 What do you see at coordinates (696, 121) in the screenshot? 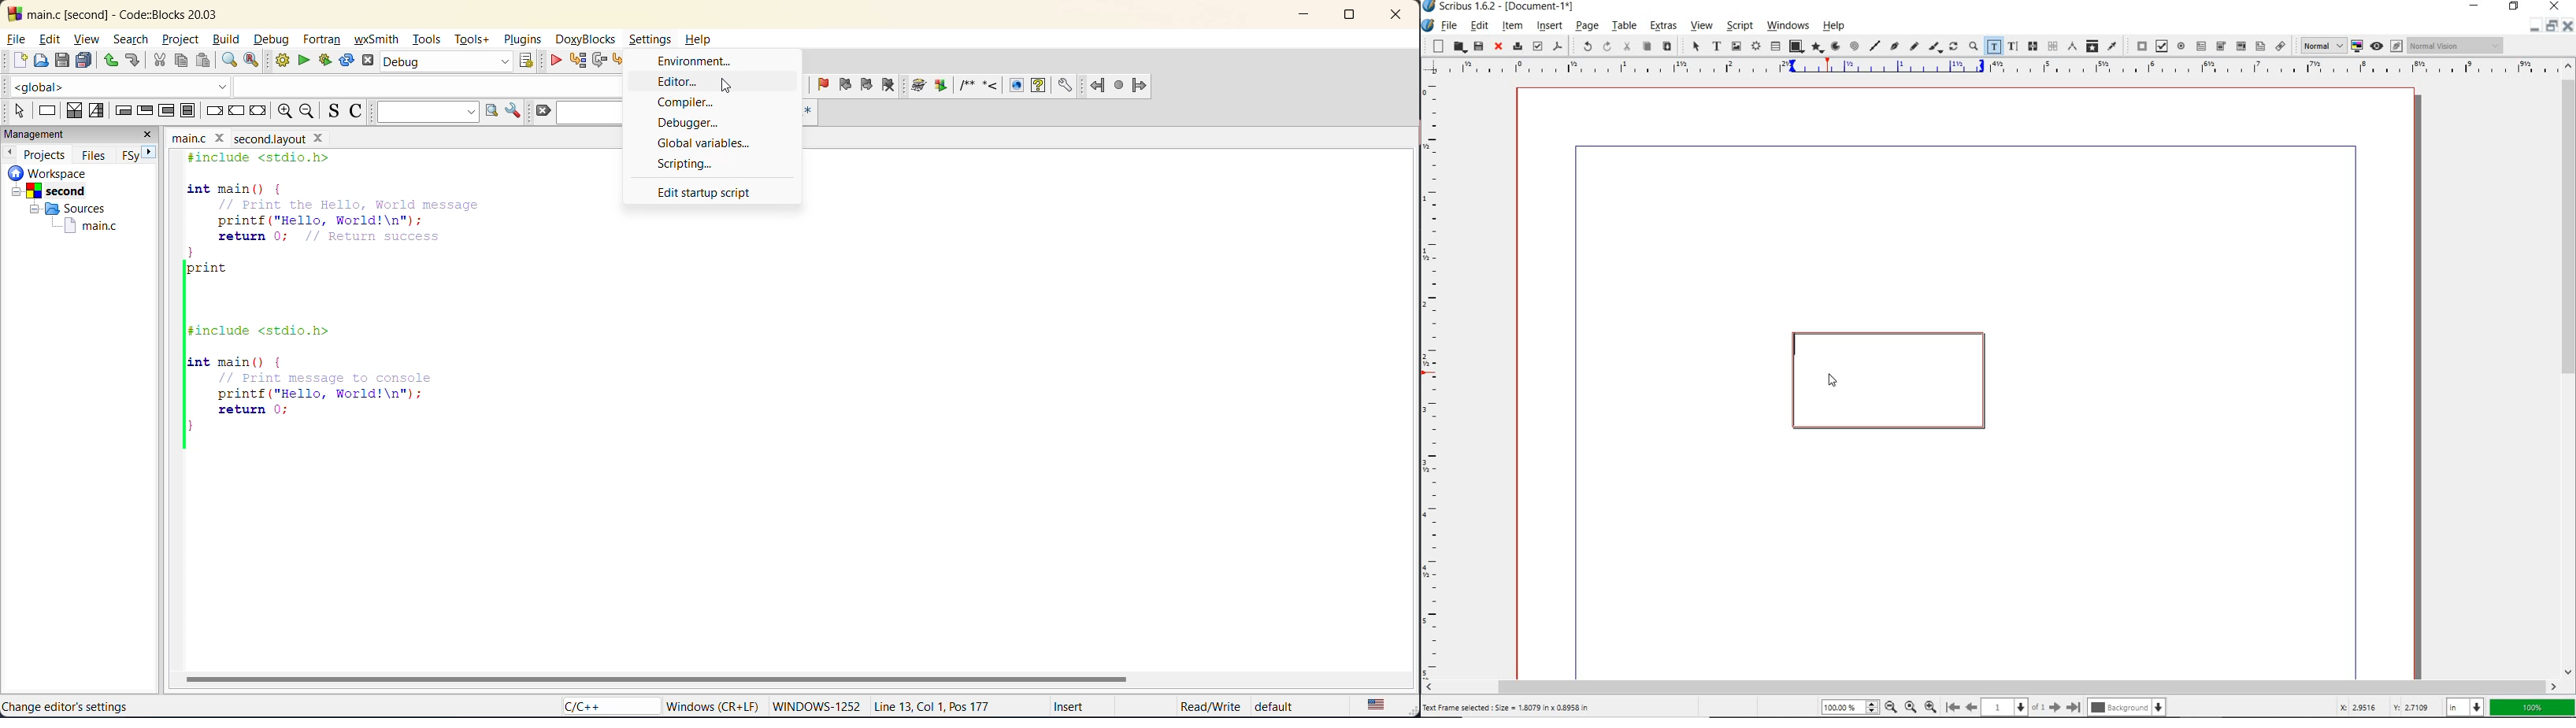
I see `debugger` at bounding box center [696, 121].